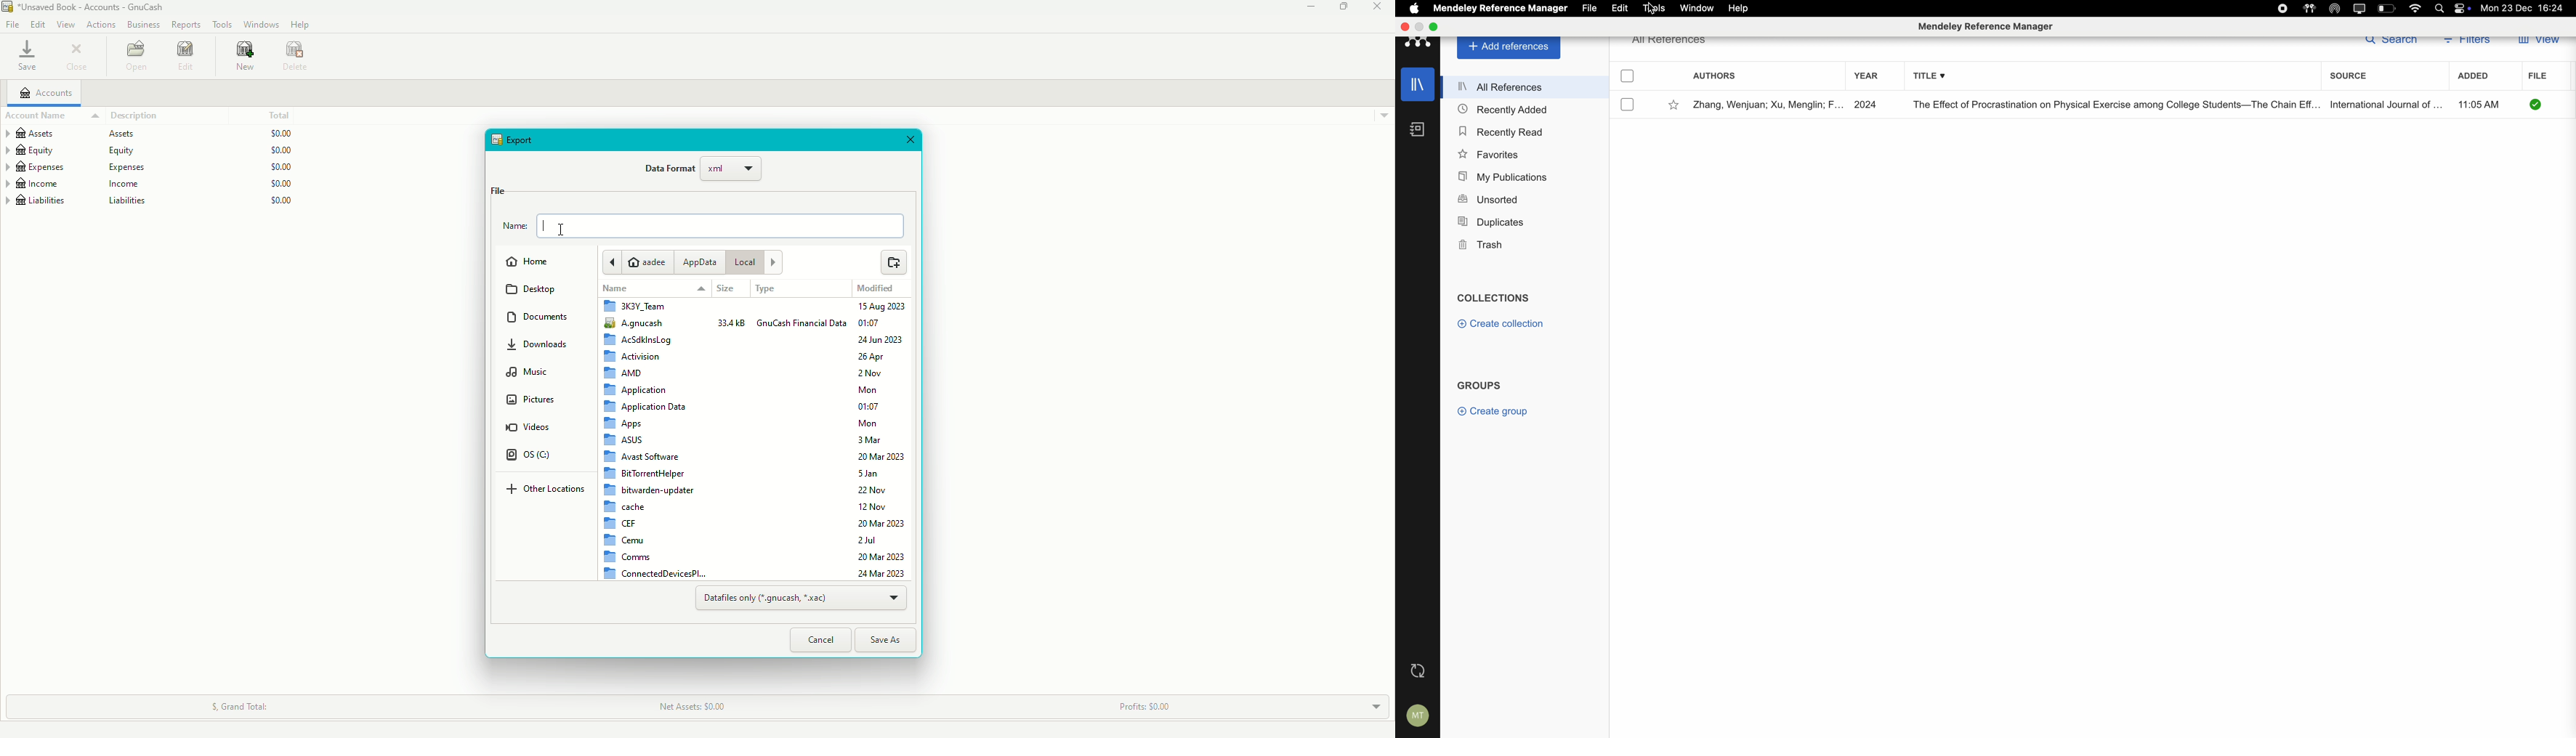  What do you see at coordinates (249, 702) in the screenshot?
I see `Grant Total` at bounding box center [249, 702].